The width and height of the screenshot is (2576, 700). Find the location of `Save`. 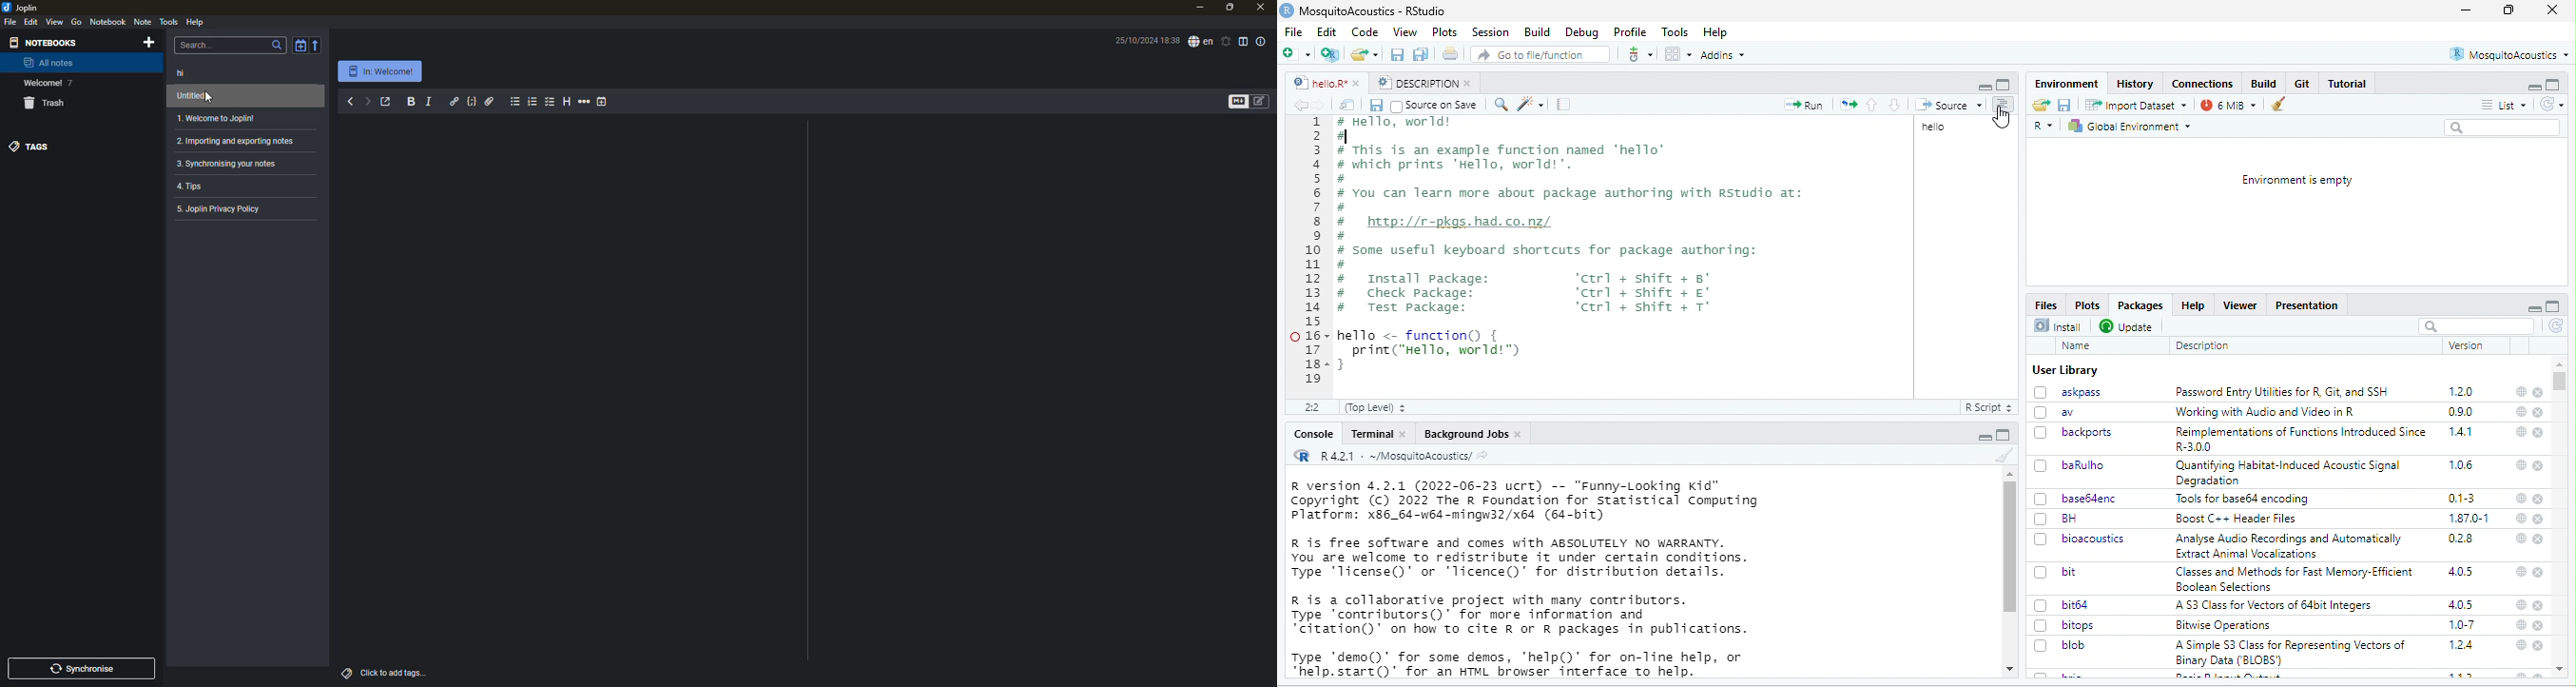

Save is located at coordinates (1375, 106).